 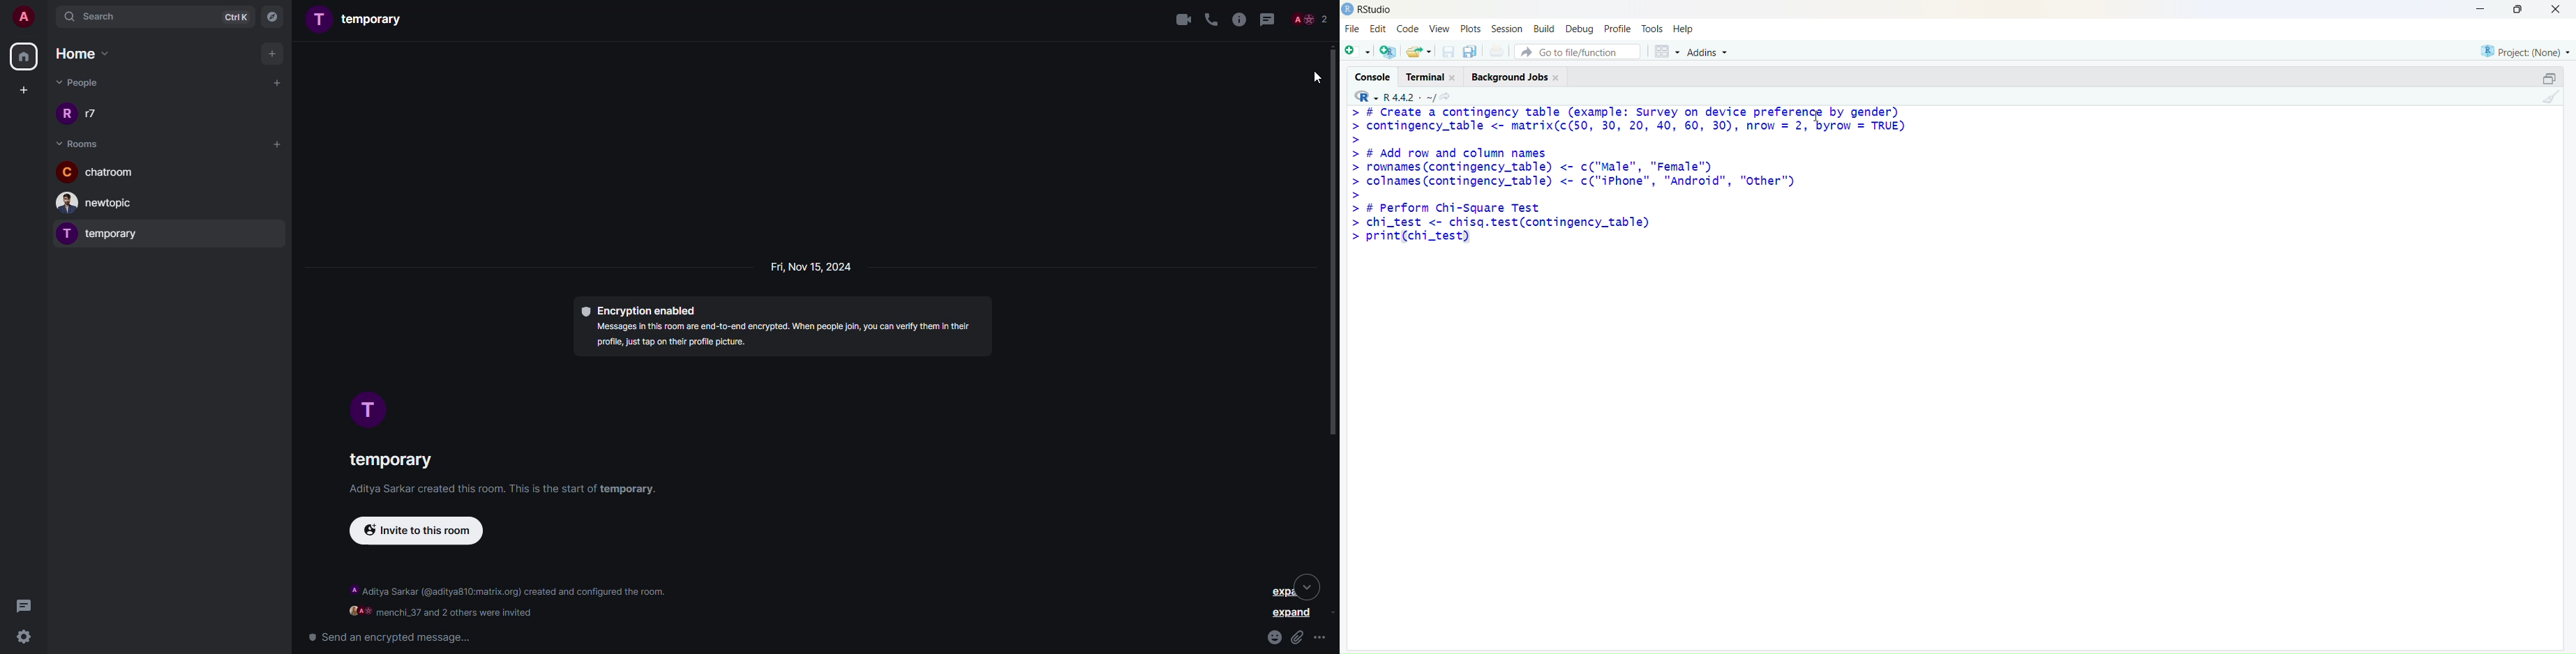 What do you see at coordinates (1653, 29) in the screenshot?
I see `Tools` at bounding box center [1653, 29].